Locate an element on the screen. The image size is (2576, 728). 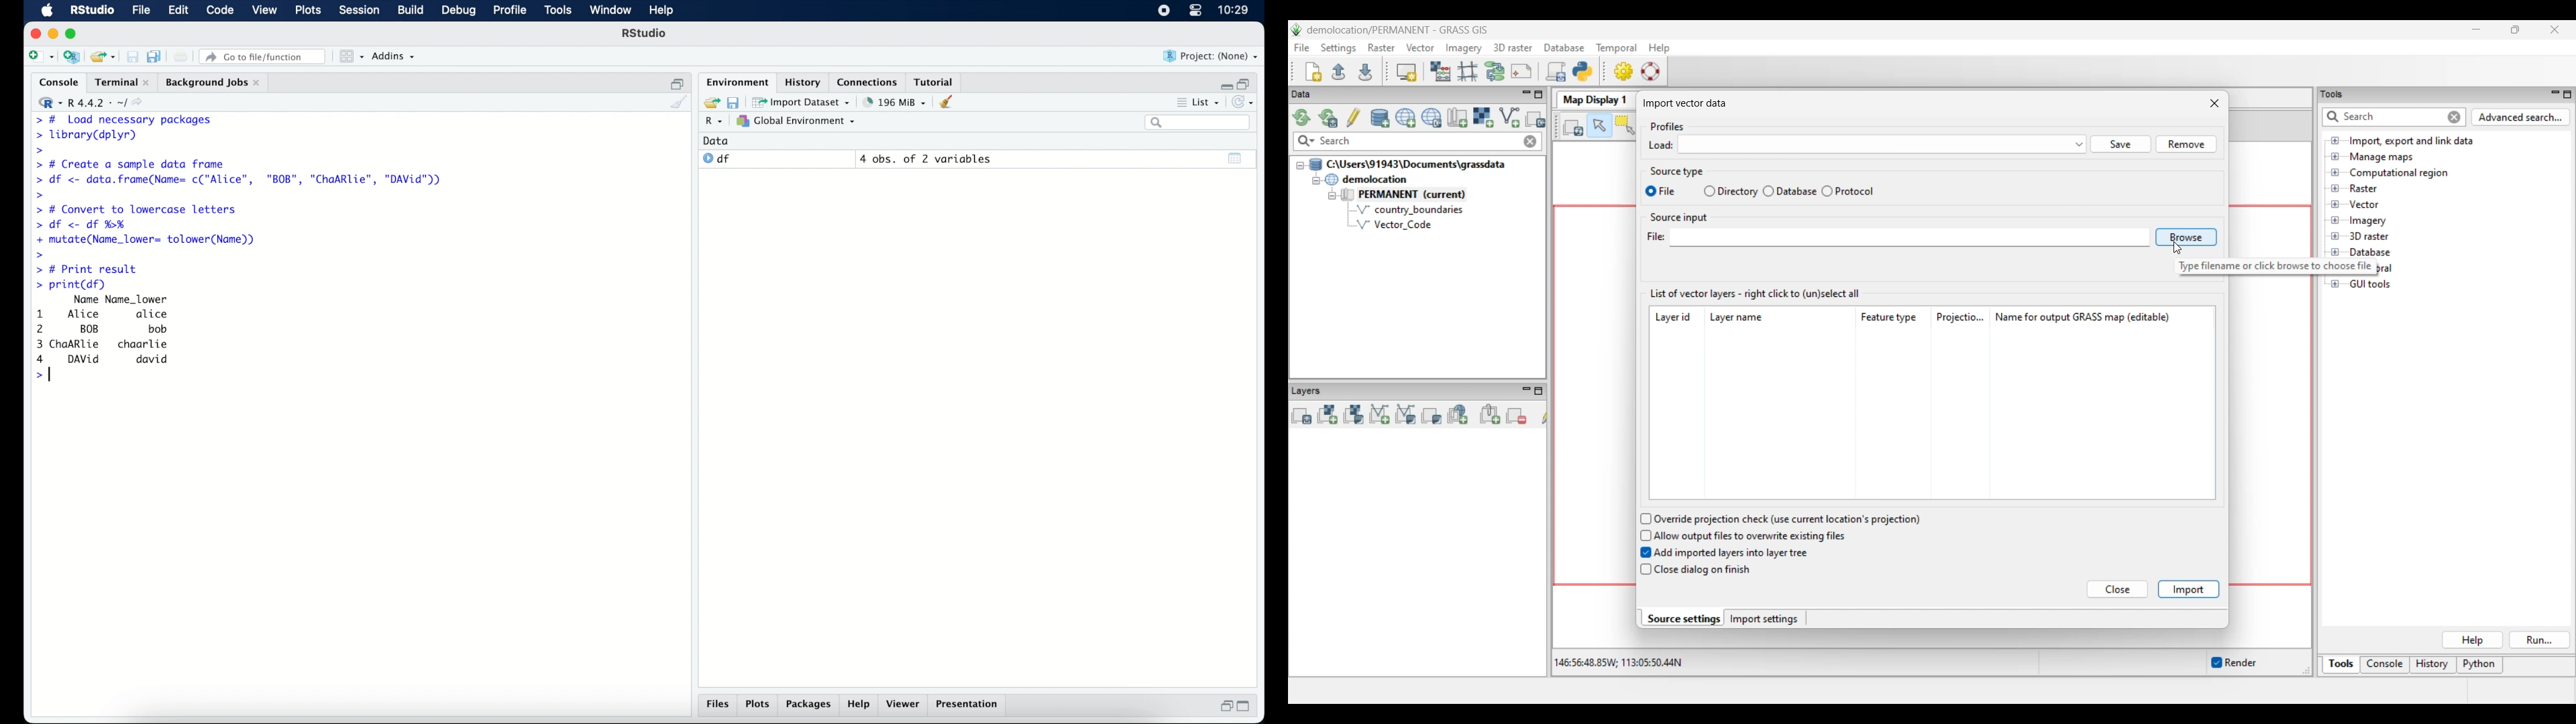
maximize is located at coordinates (1248, 707).